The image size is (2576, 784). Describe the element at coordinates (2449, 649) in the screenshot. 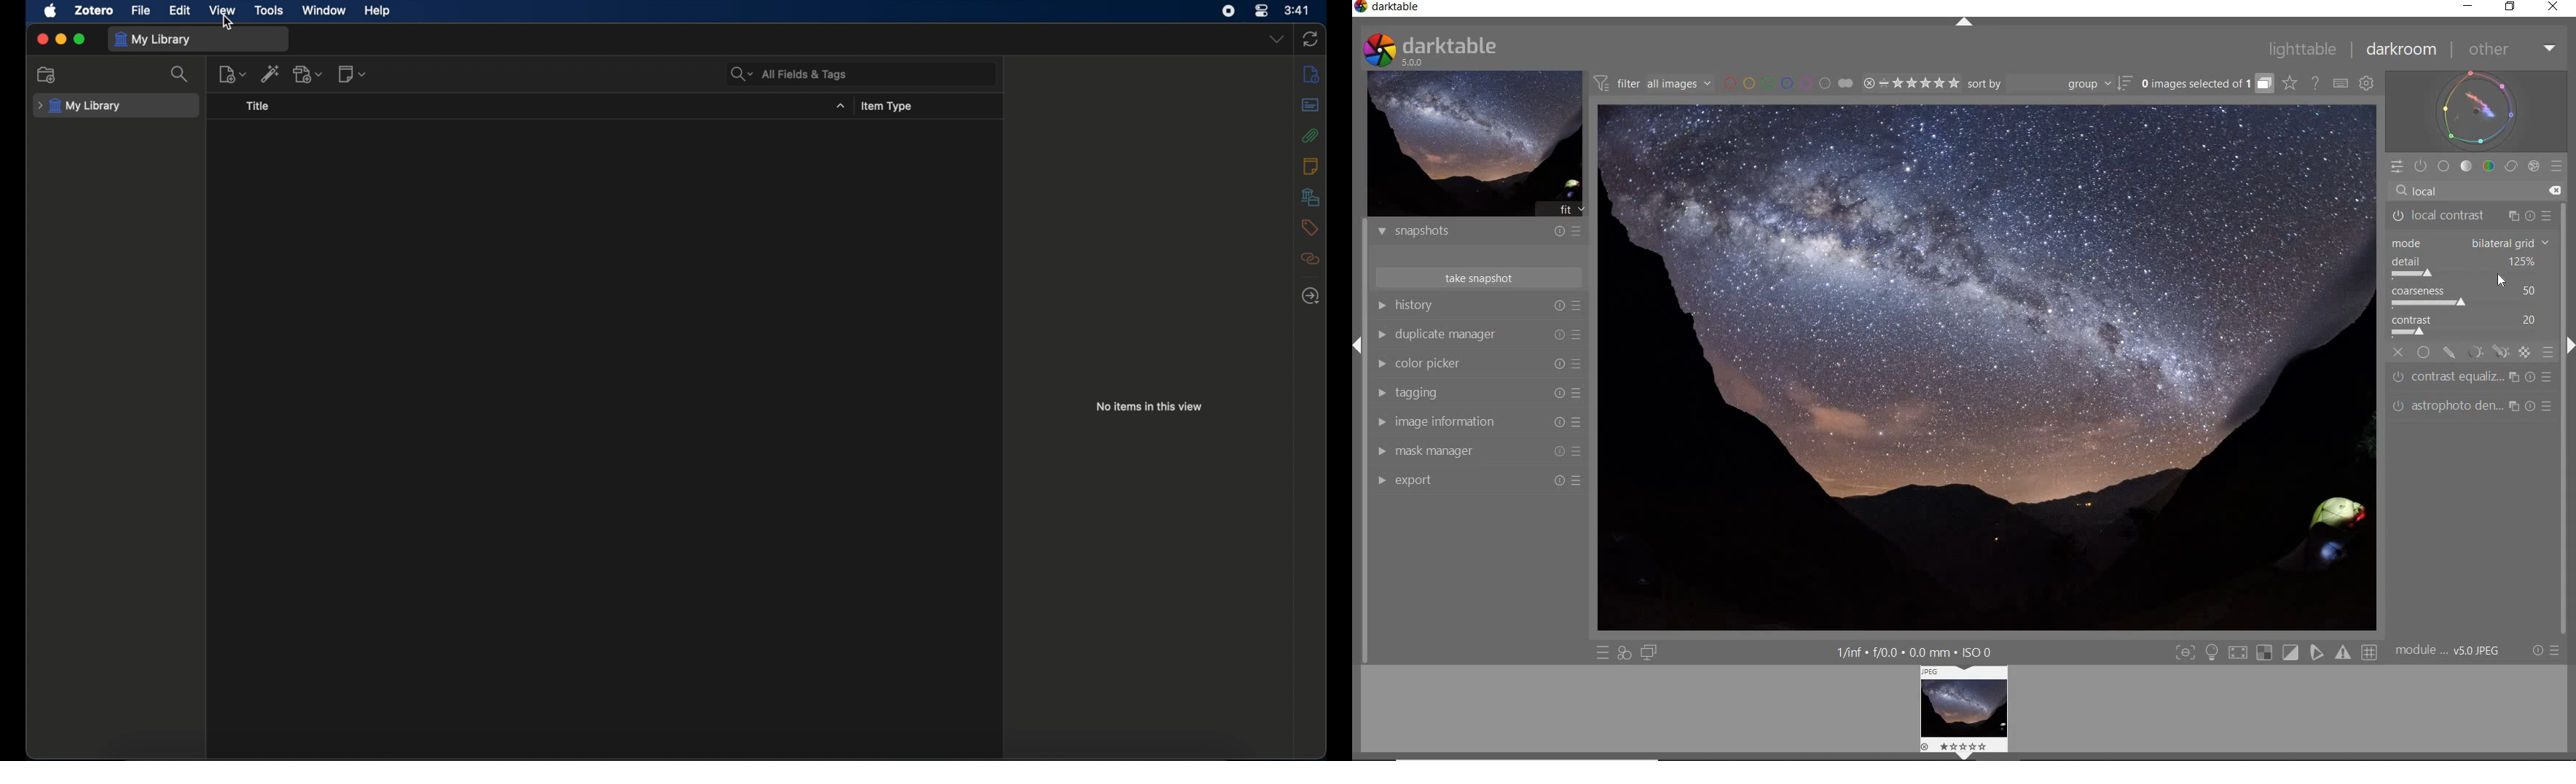

I see `Image info` at that location.